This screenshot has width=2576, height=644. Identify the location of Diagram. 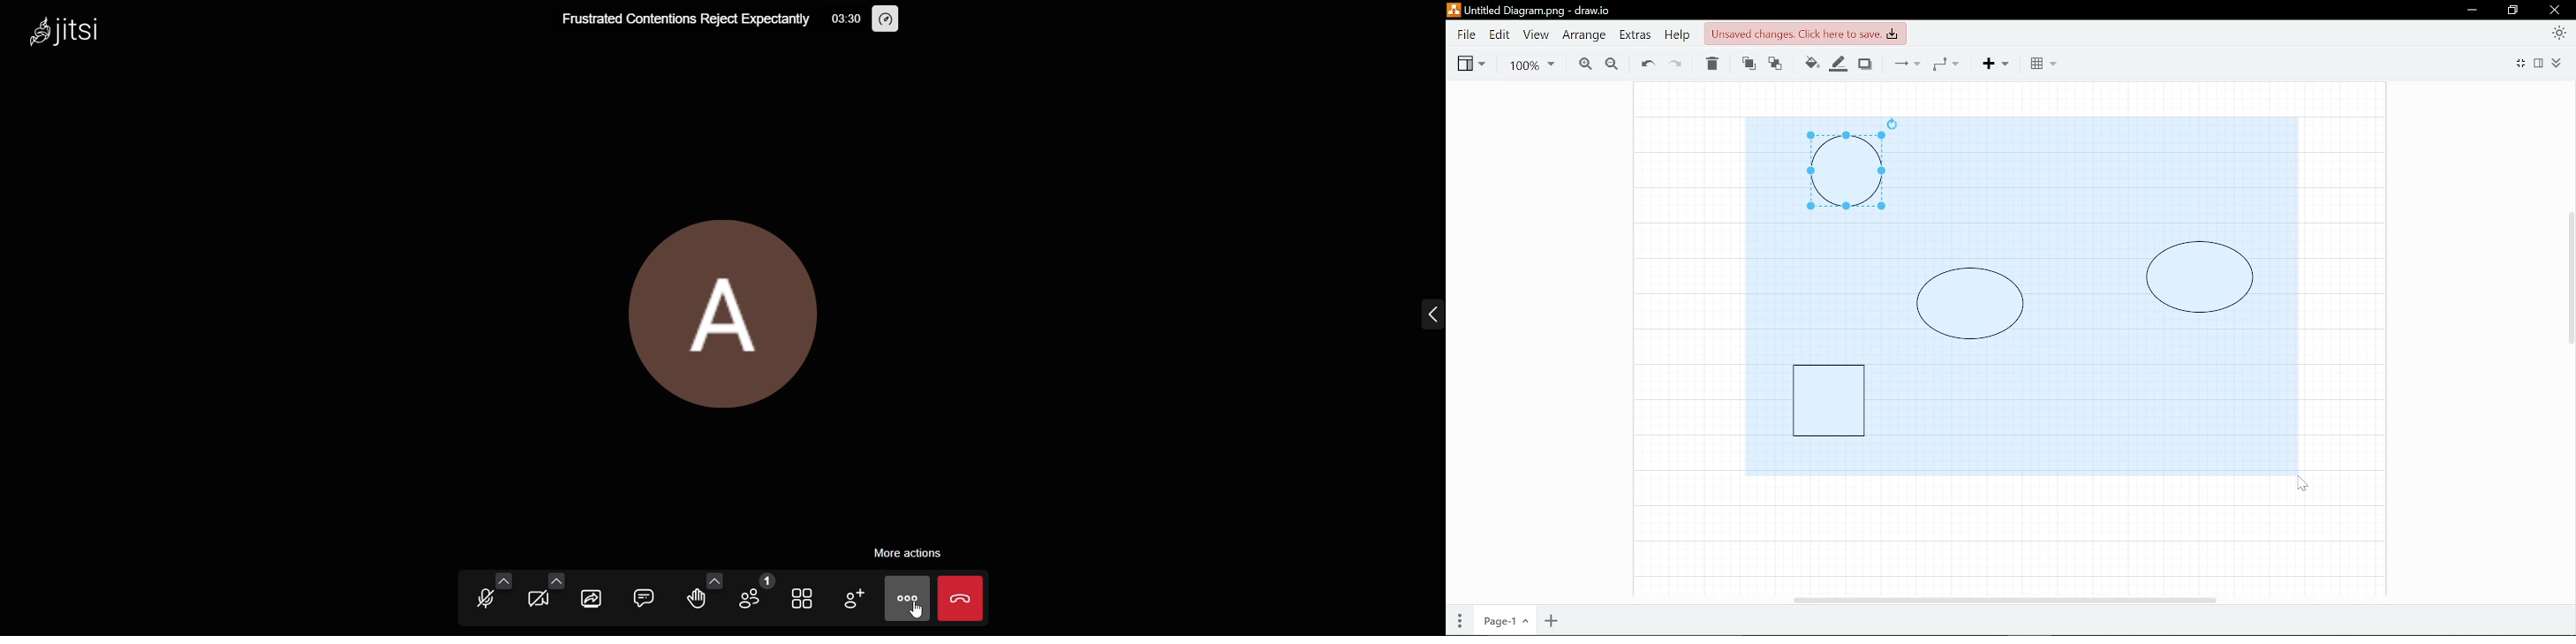
(1846, 171).